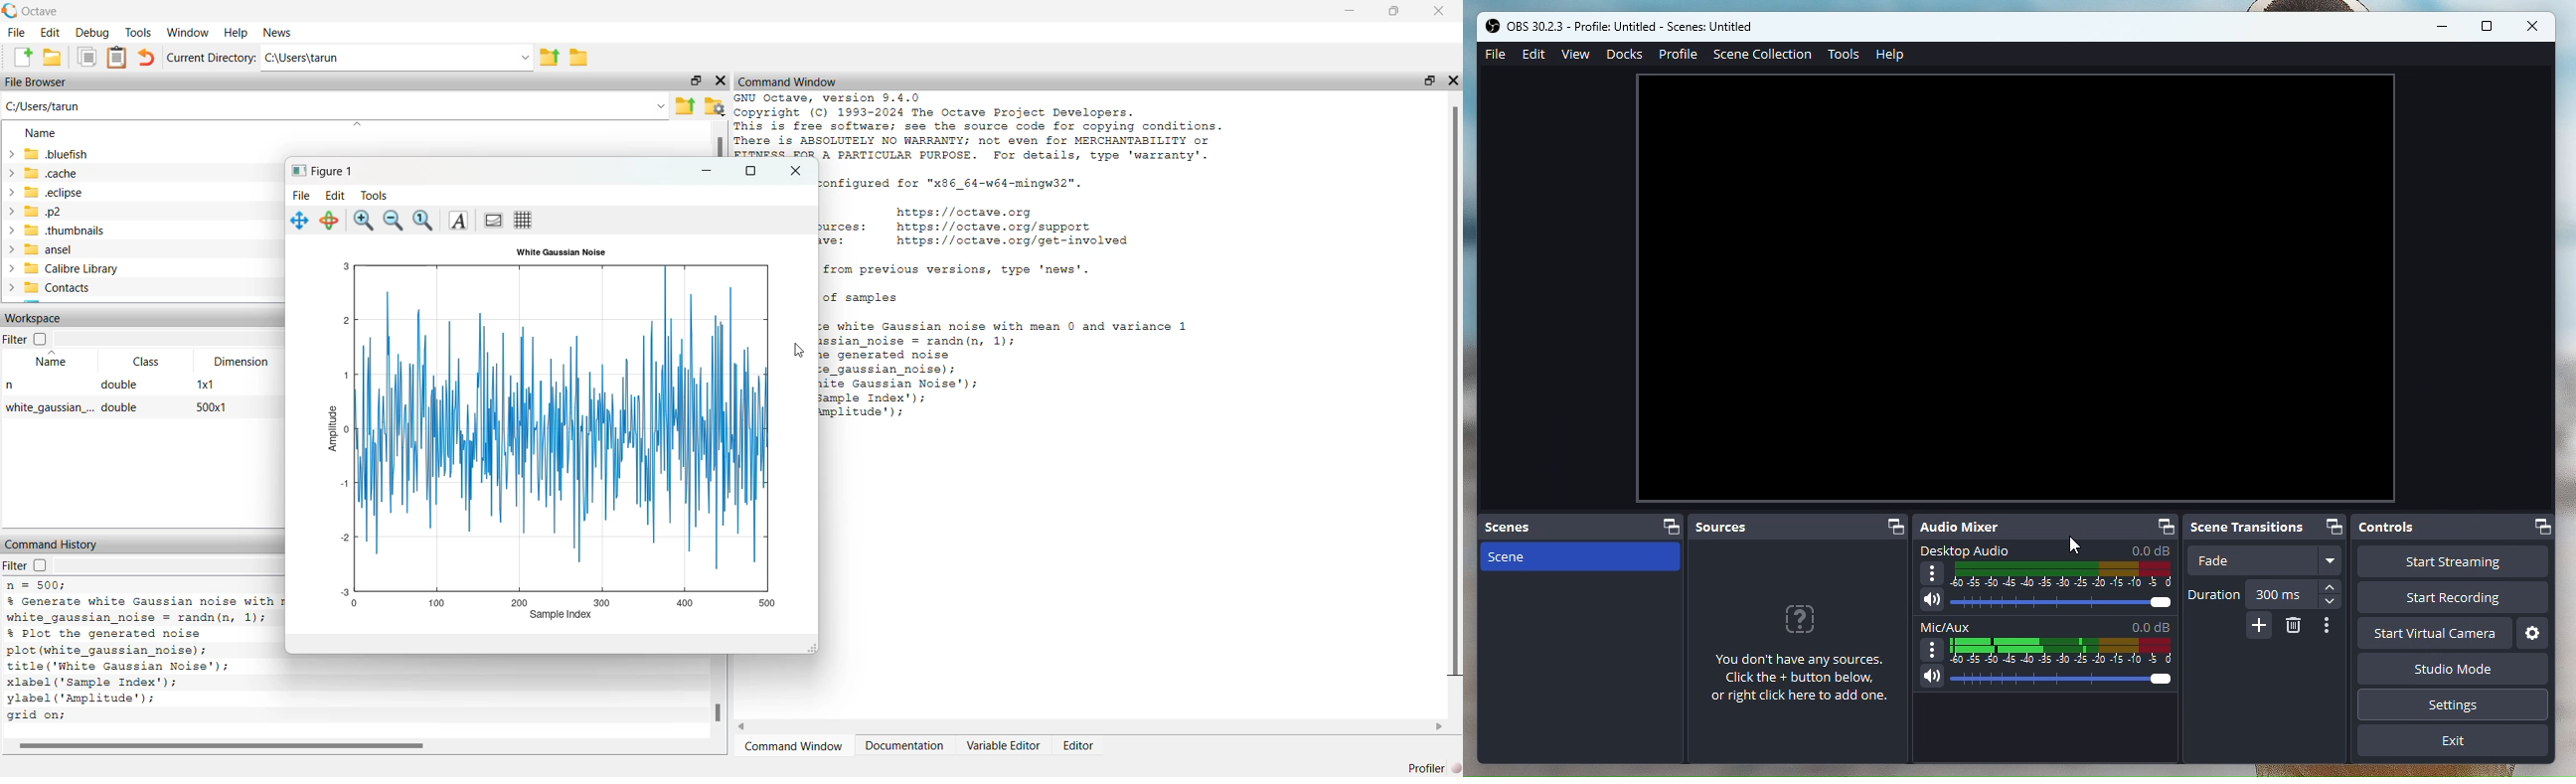  Describe the element at coordinates (48, 11) in the screenshot. I see ` Octave` at that location.